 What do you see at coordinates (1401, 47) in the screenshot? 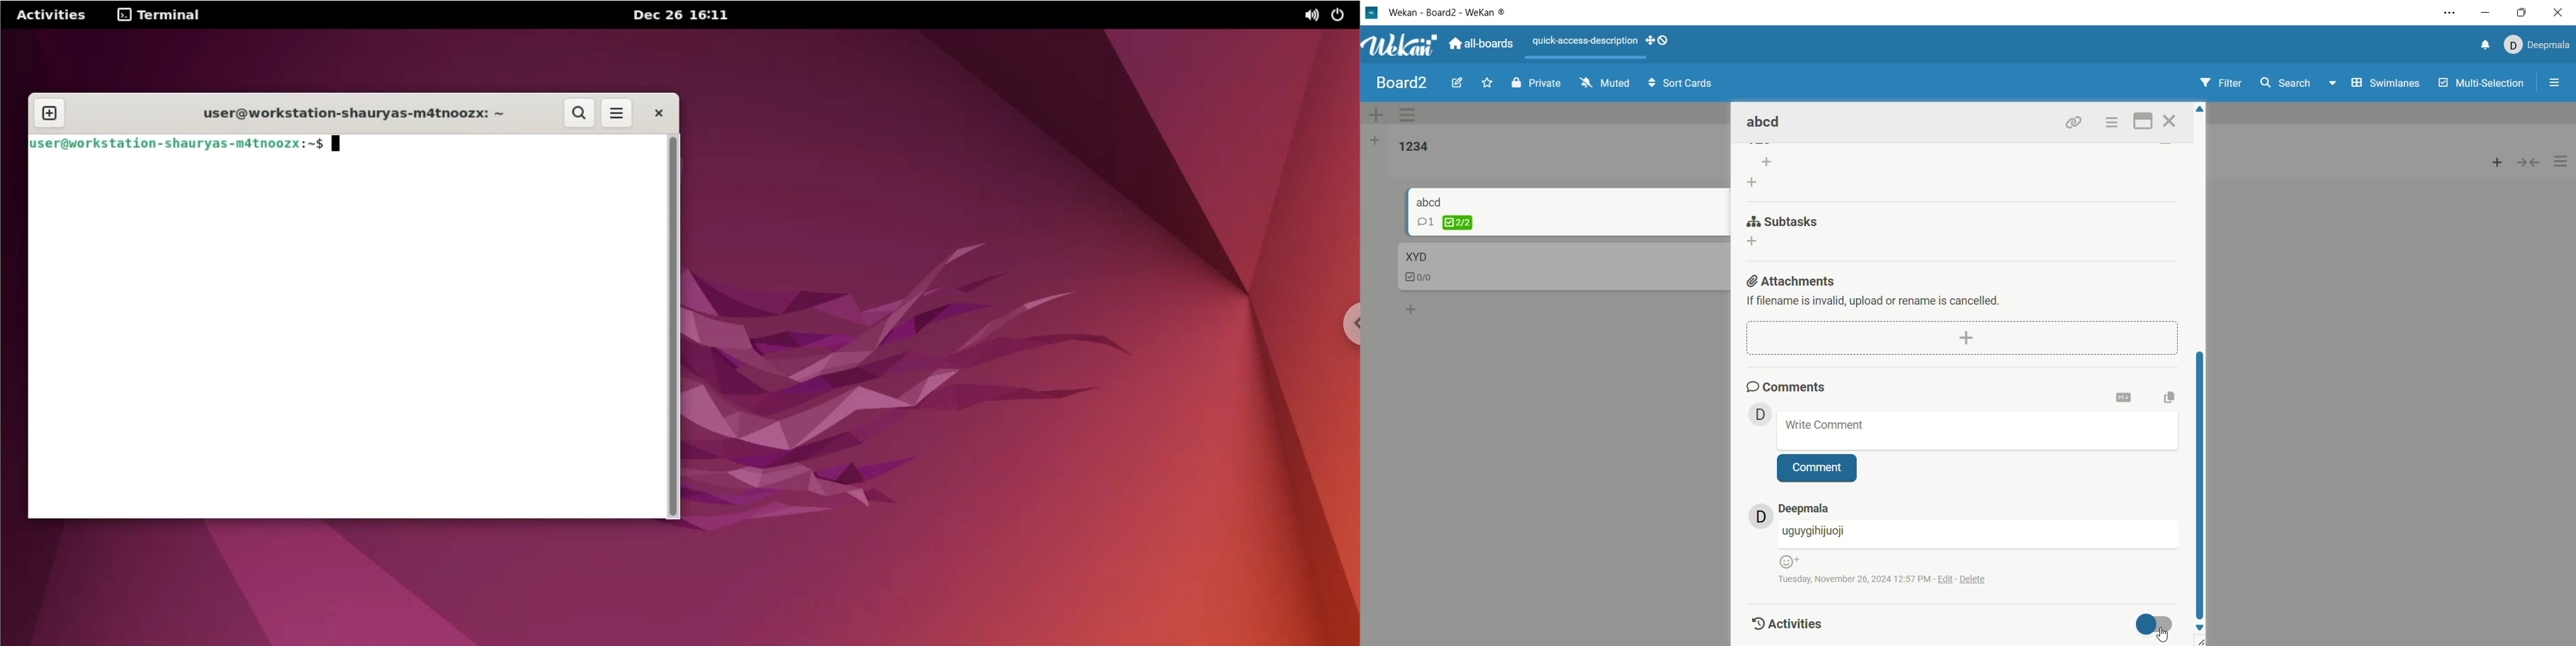
I see `wekan` at bounding box center [1401, 47].